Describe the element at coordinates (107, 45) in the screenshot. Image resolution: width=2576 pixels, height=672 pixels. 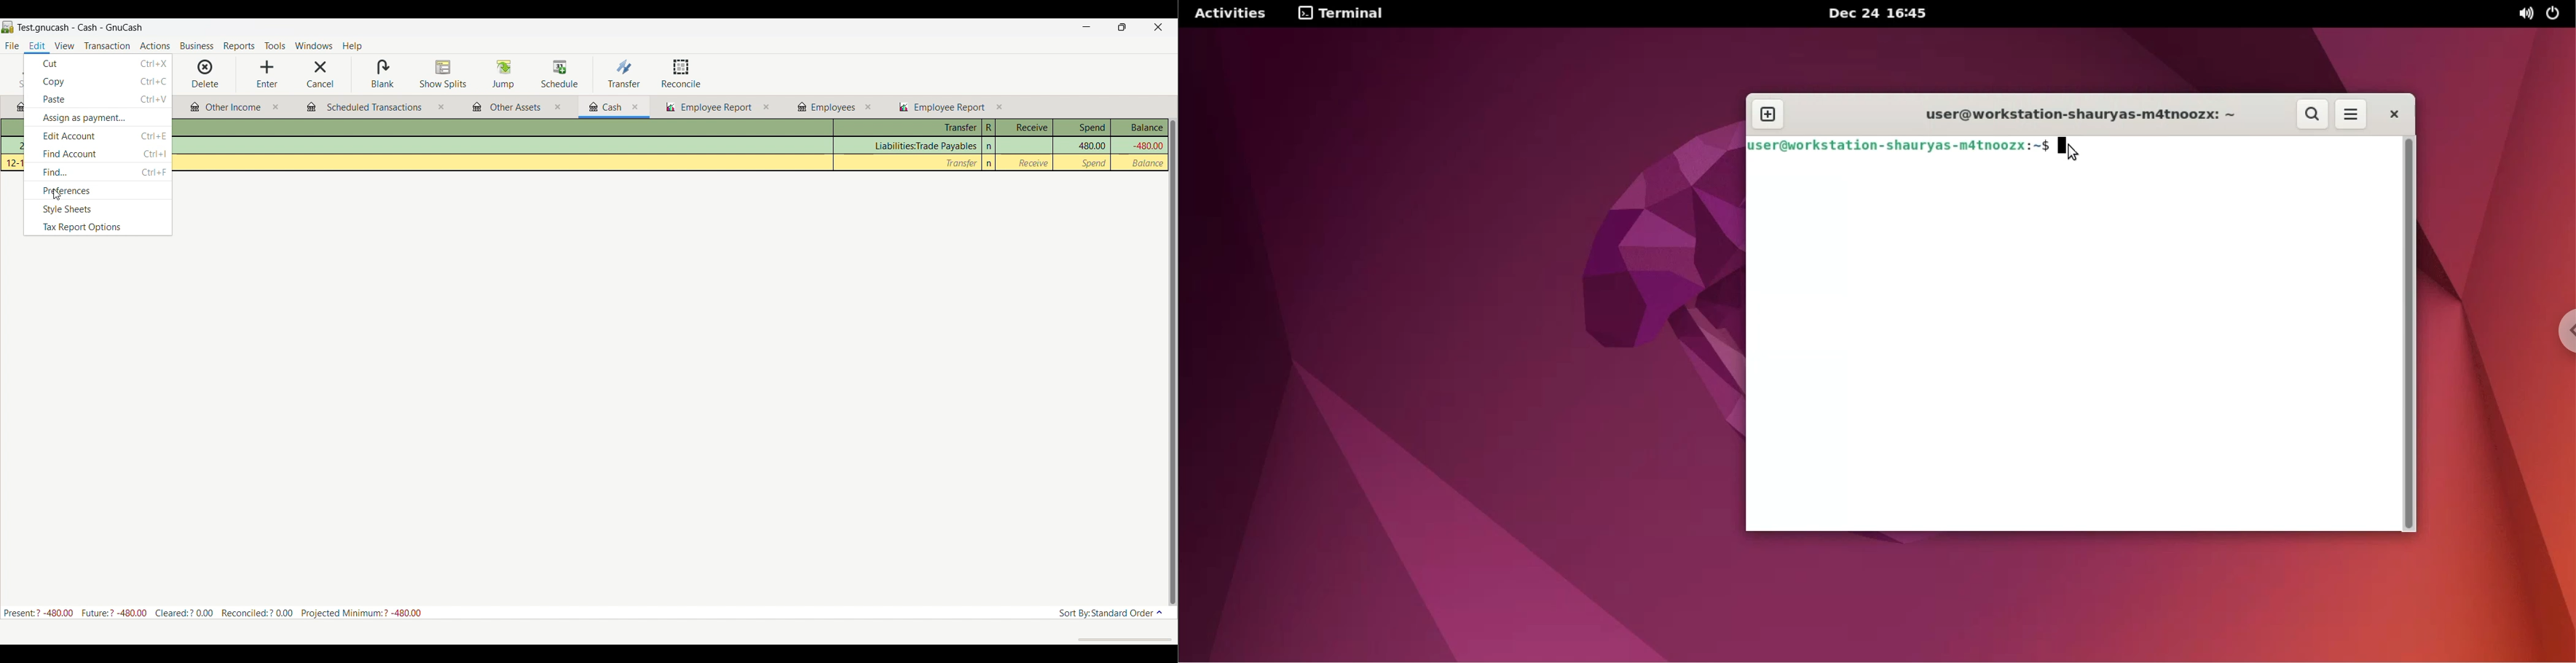
I see `Transaction` at that location.